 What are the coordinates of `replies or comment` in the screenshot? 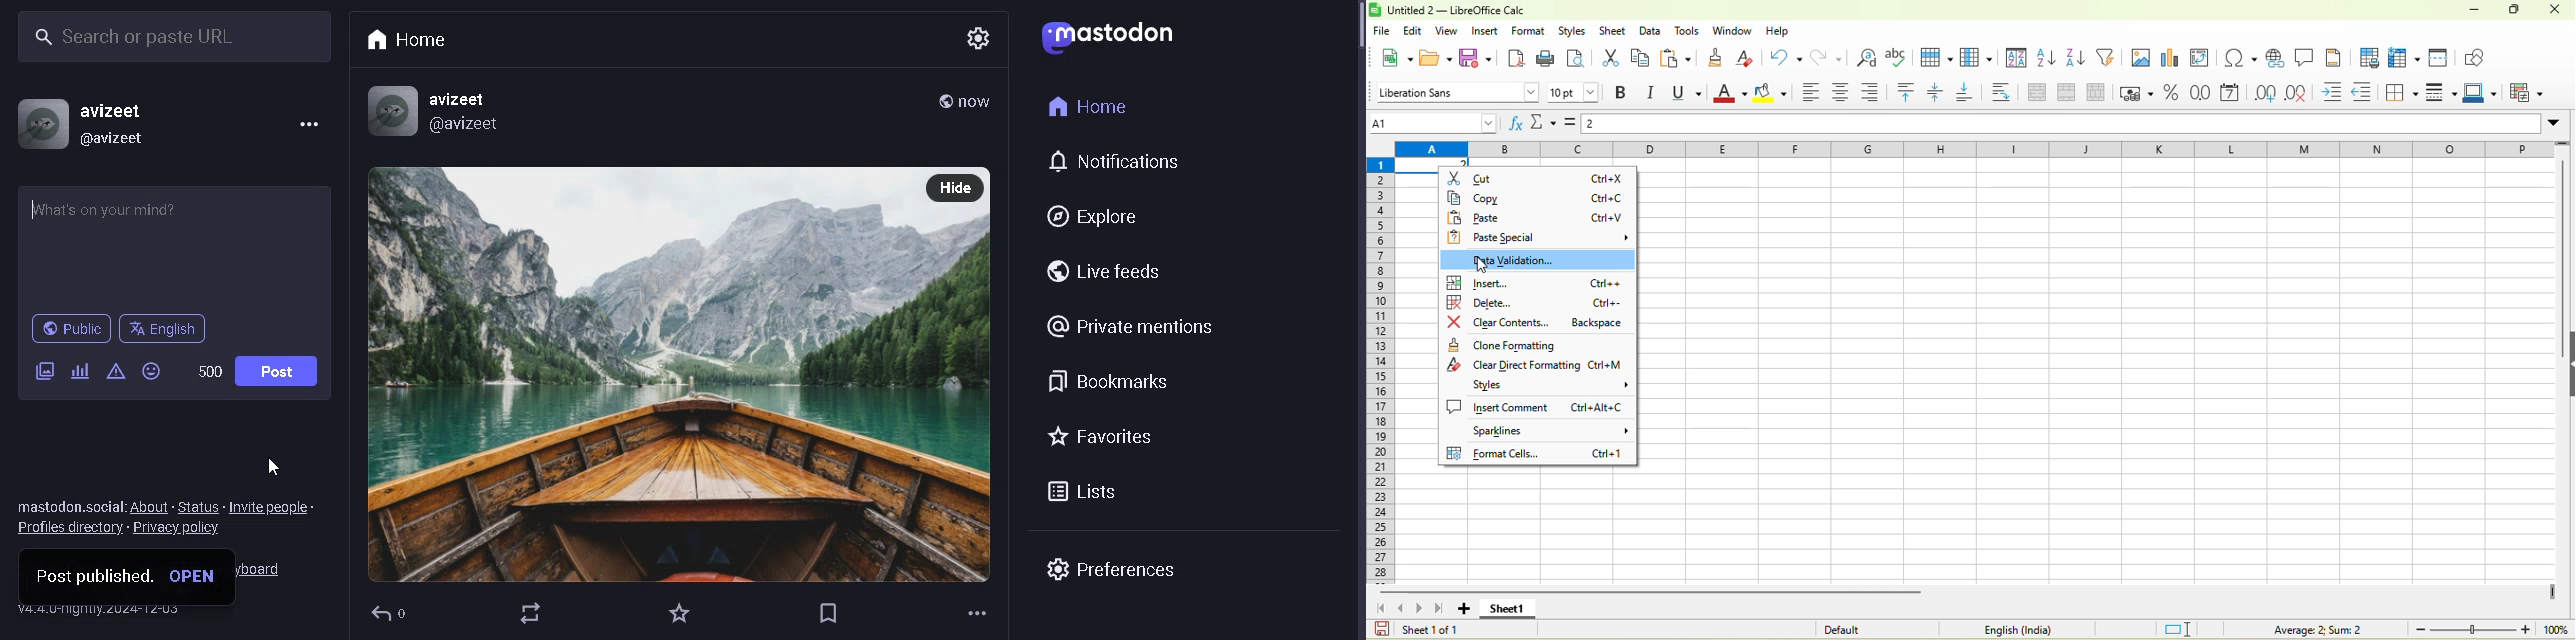 It's located at (394, 617).